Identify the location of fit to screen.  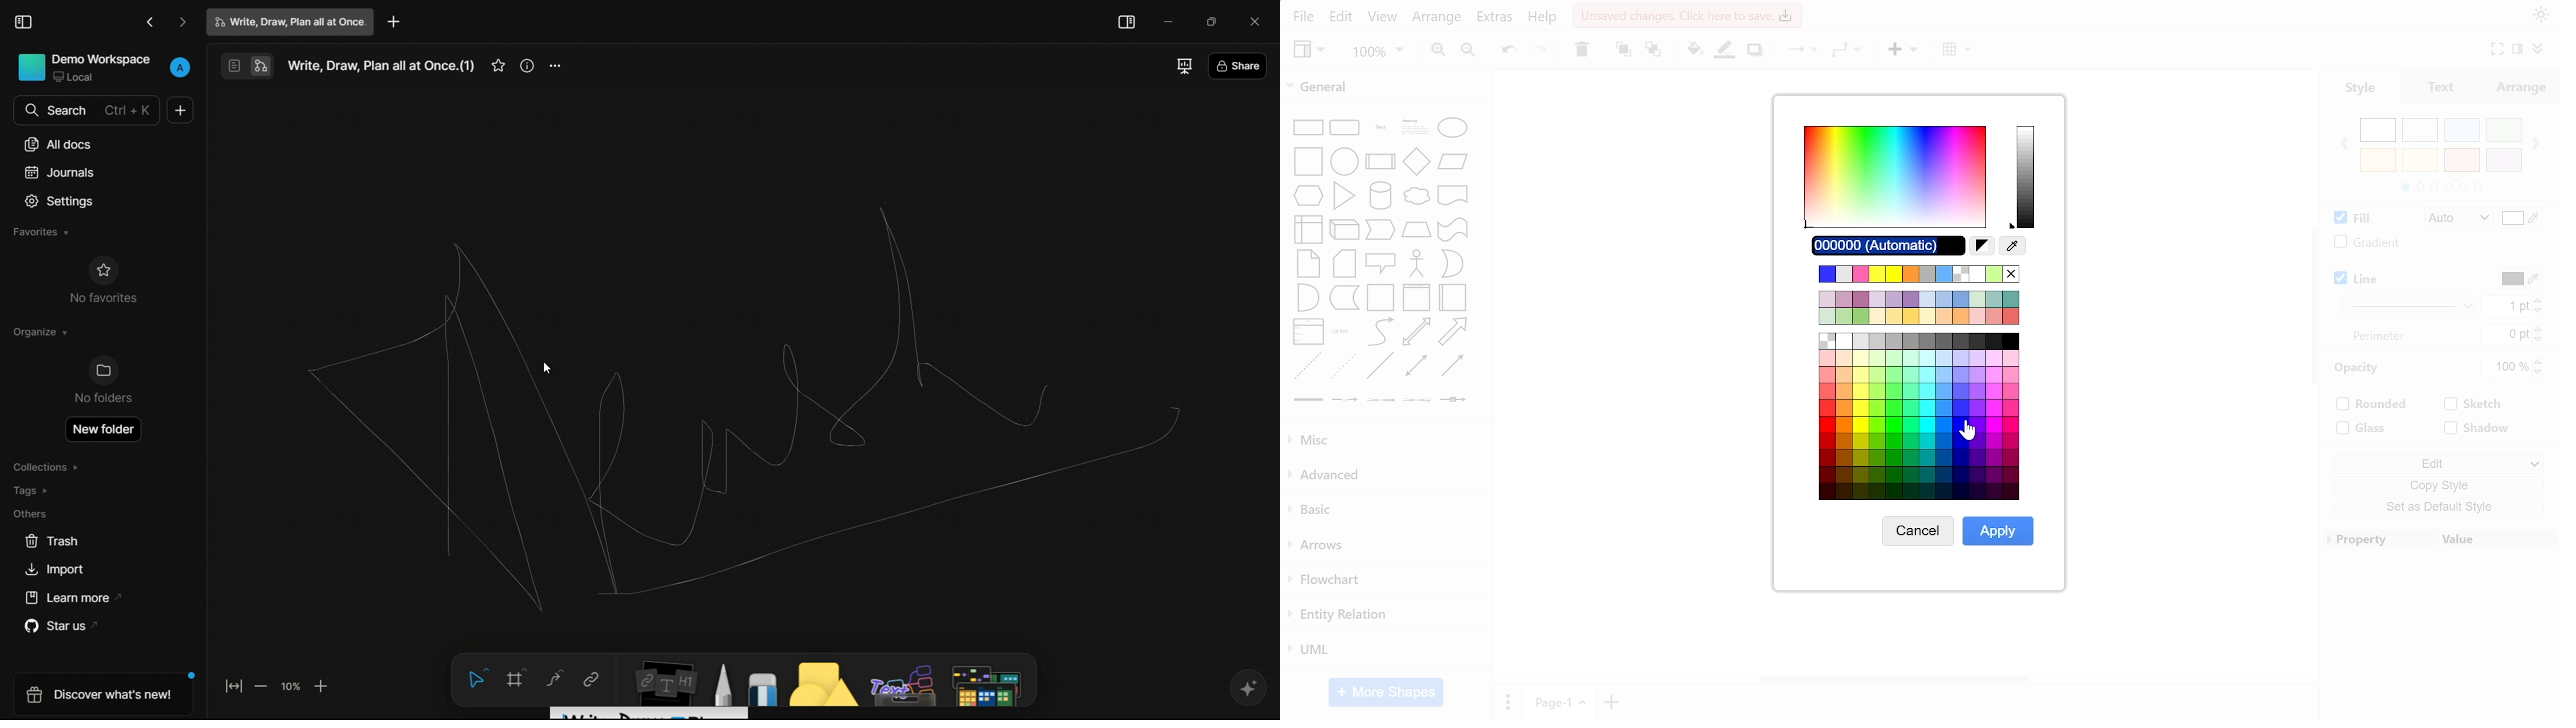
(233, 685).